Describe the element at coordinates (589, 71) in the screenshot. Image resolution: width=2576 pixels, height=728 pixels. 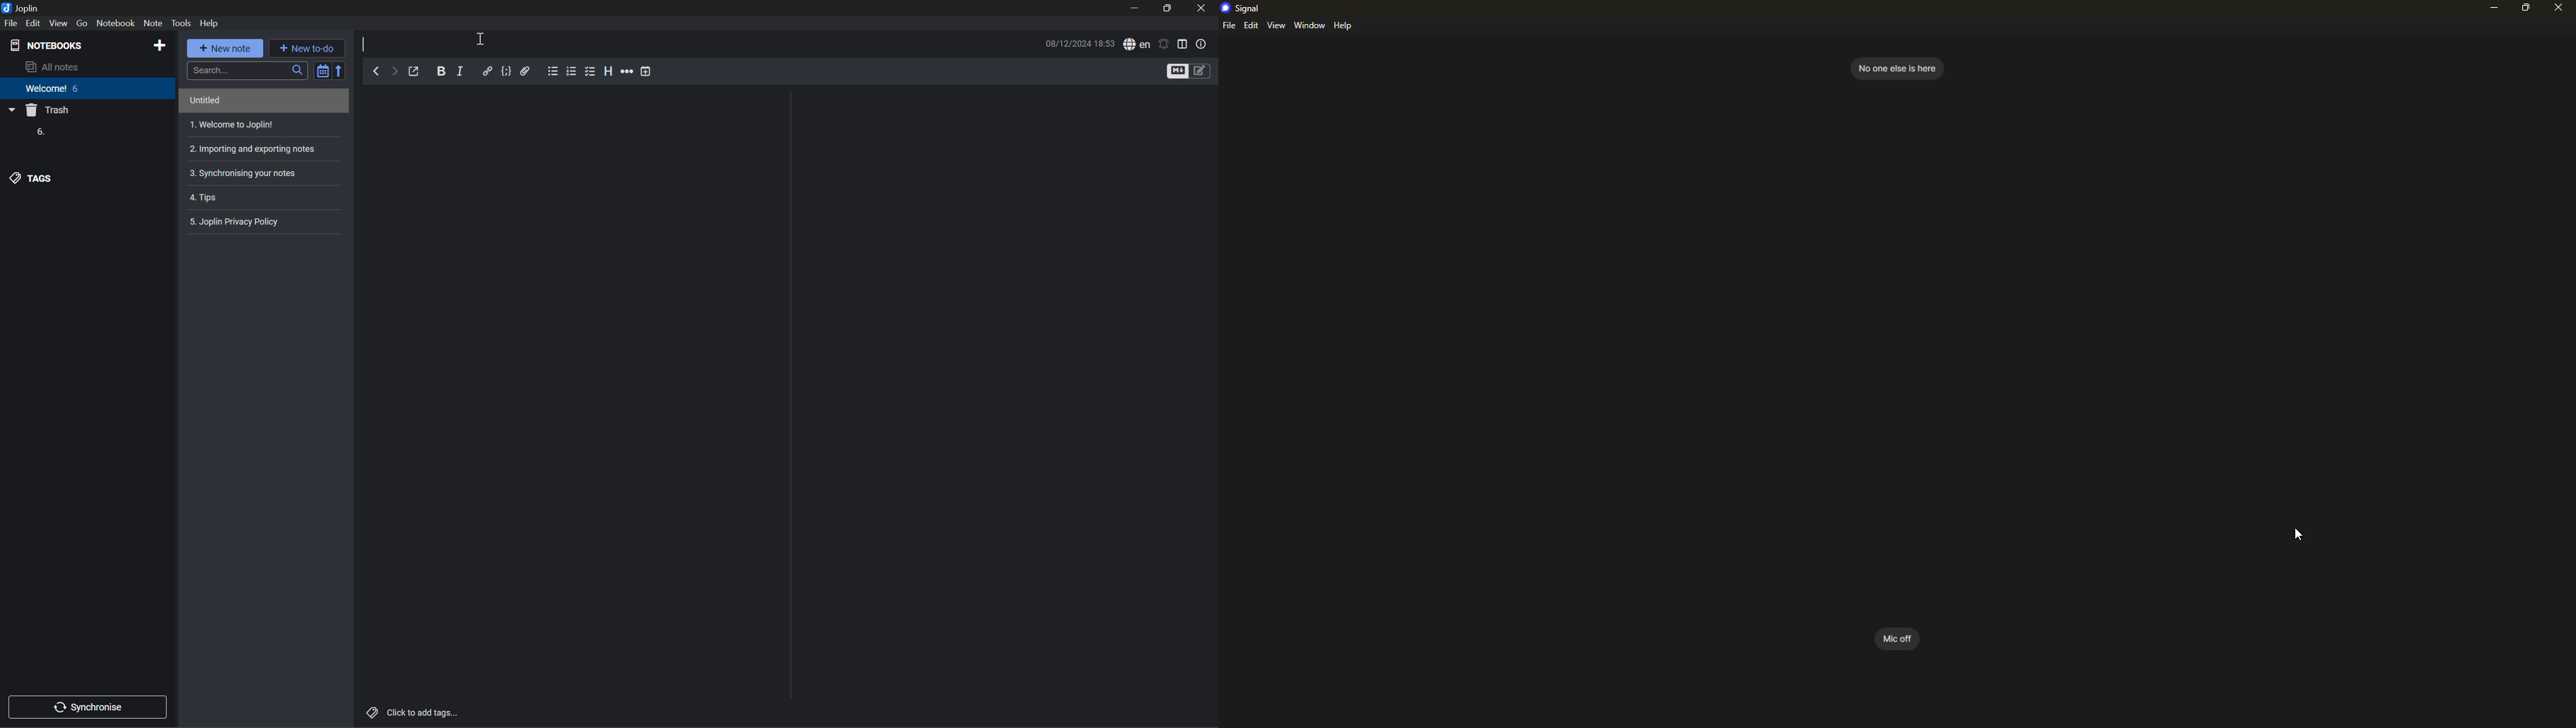
I see `Checkbox list` at that location.